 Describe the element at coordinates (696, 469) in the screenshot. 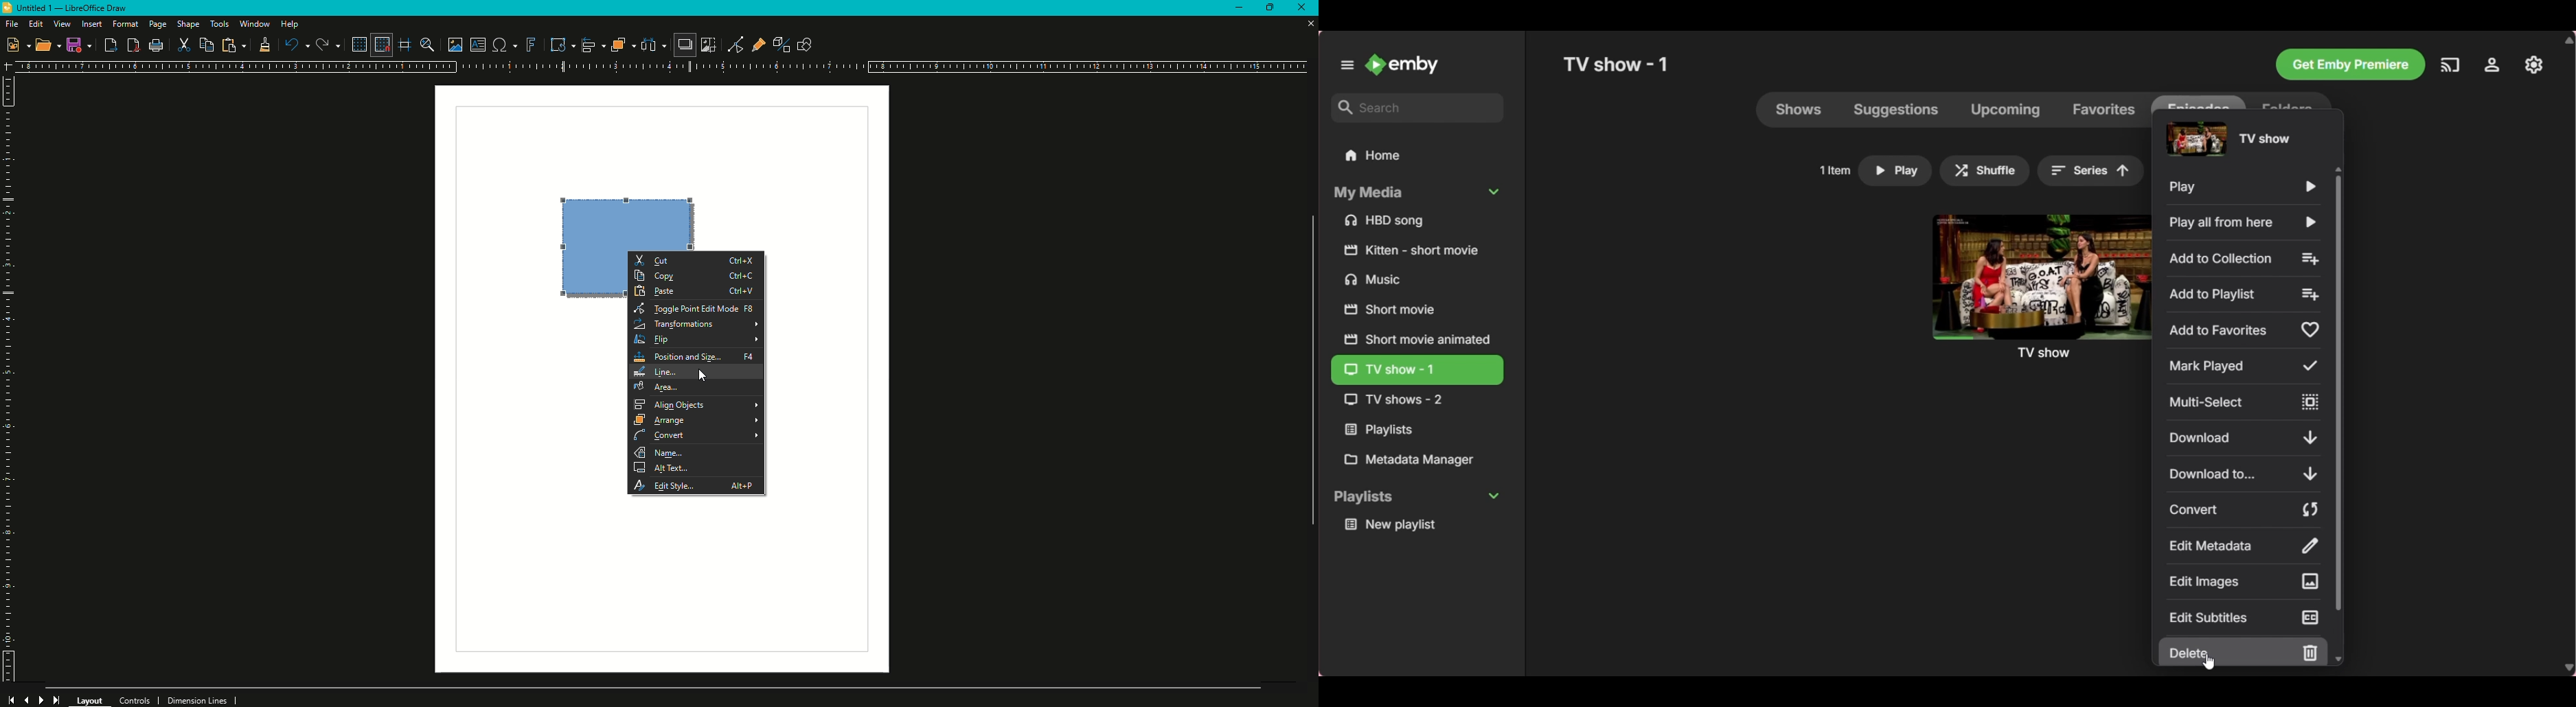

I see `Alt text` at that location.